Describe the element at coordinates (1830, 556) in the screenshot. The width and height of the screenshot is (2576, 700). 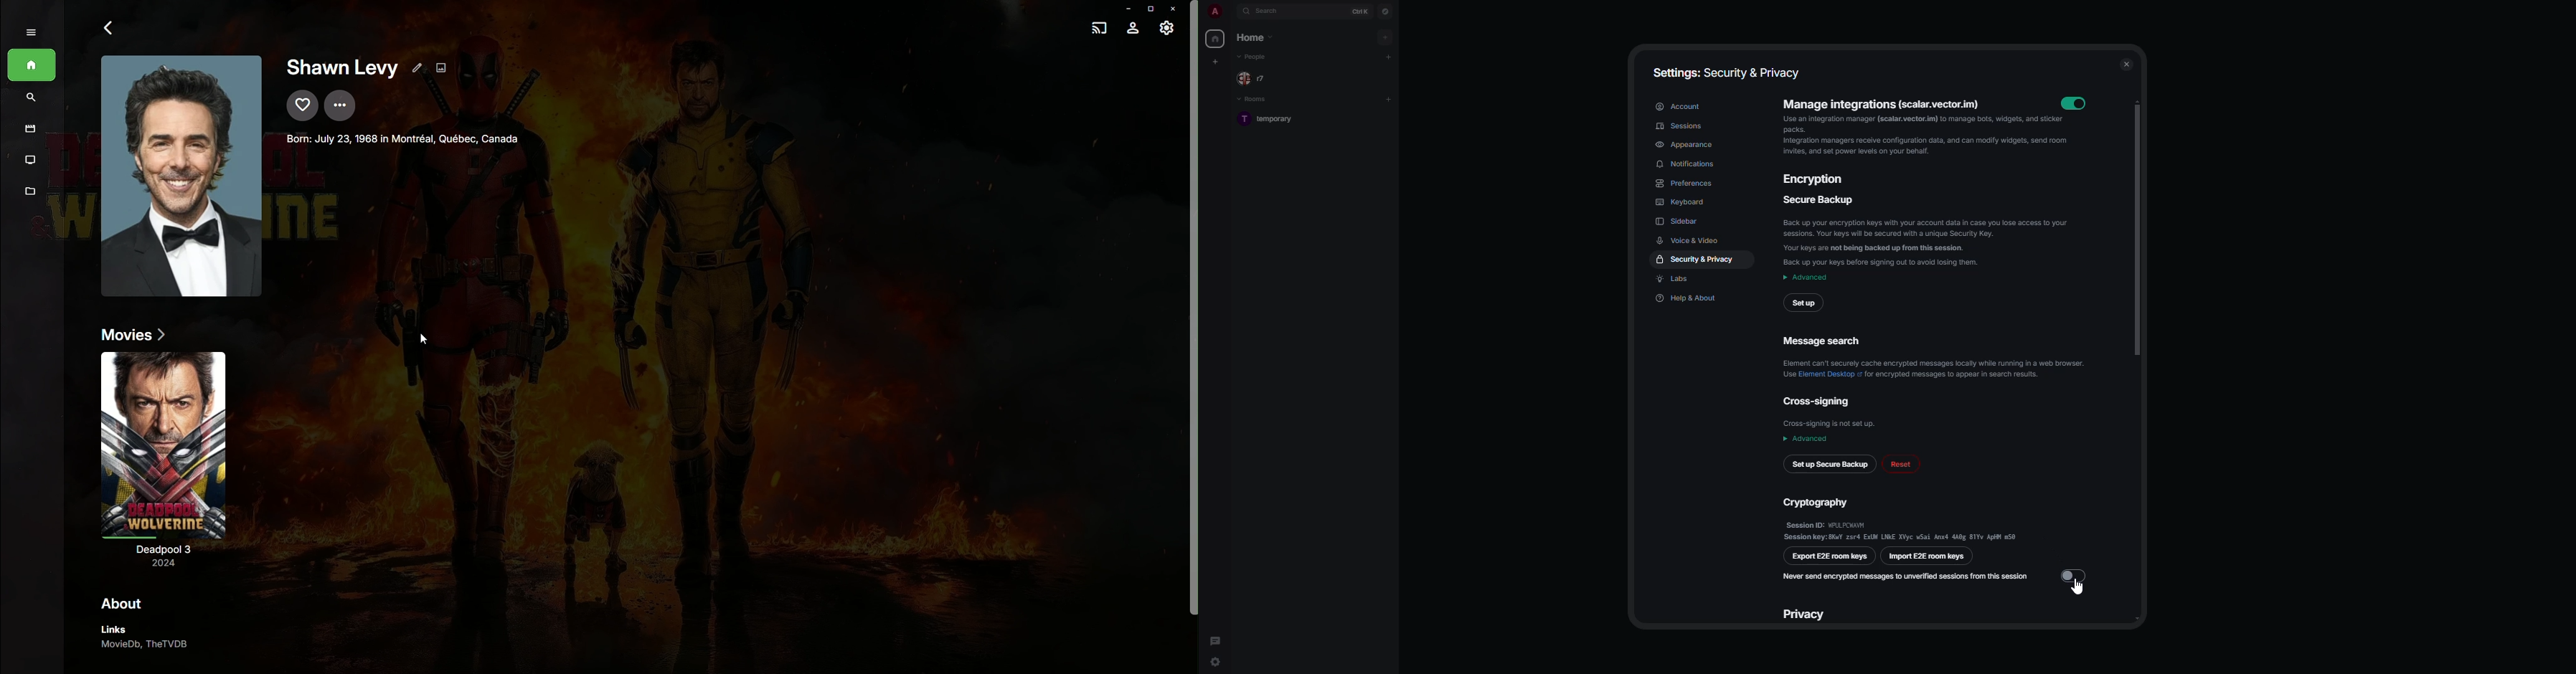
I see `export e2e room keys` at that location.